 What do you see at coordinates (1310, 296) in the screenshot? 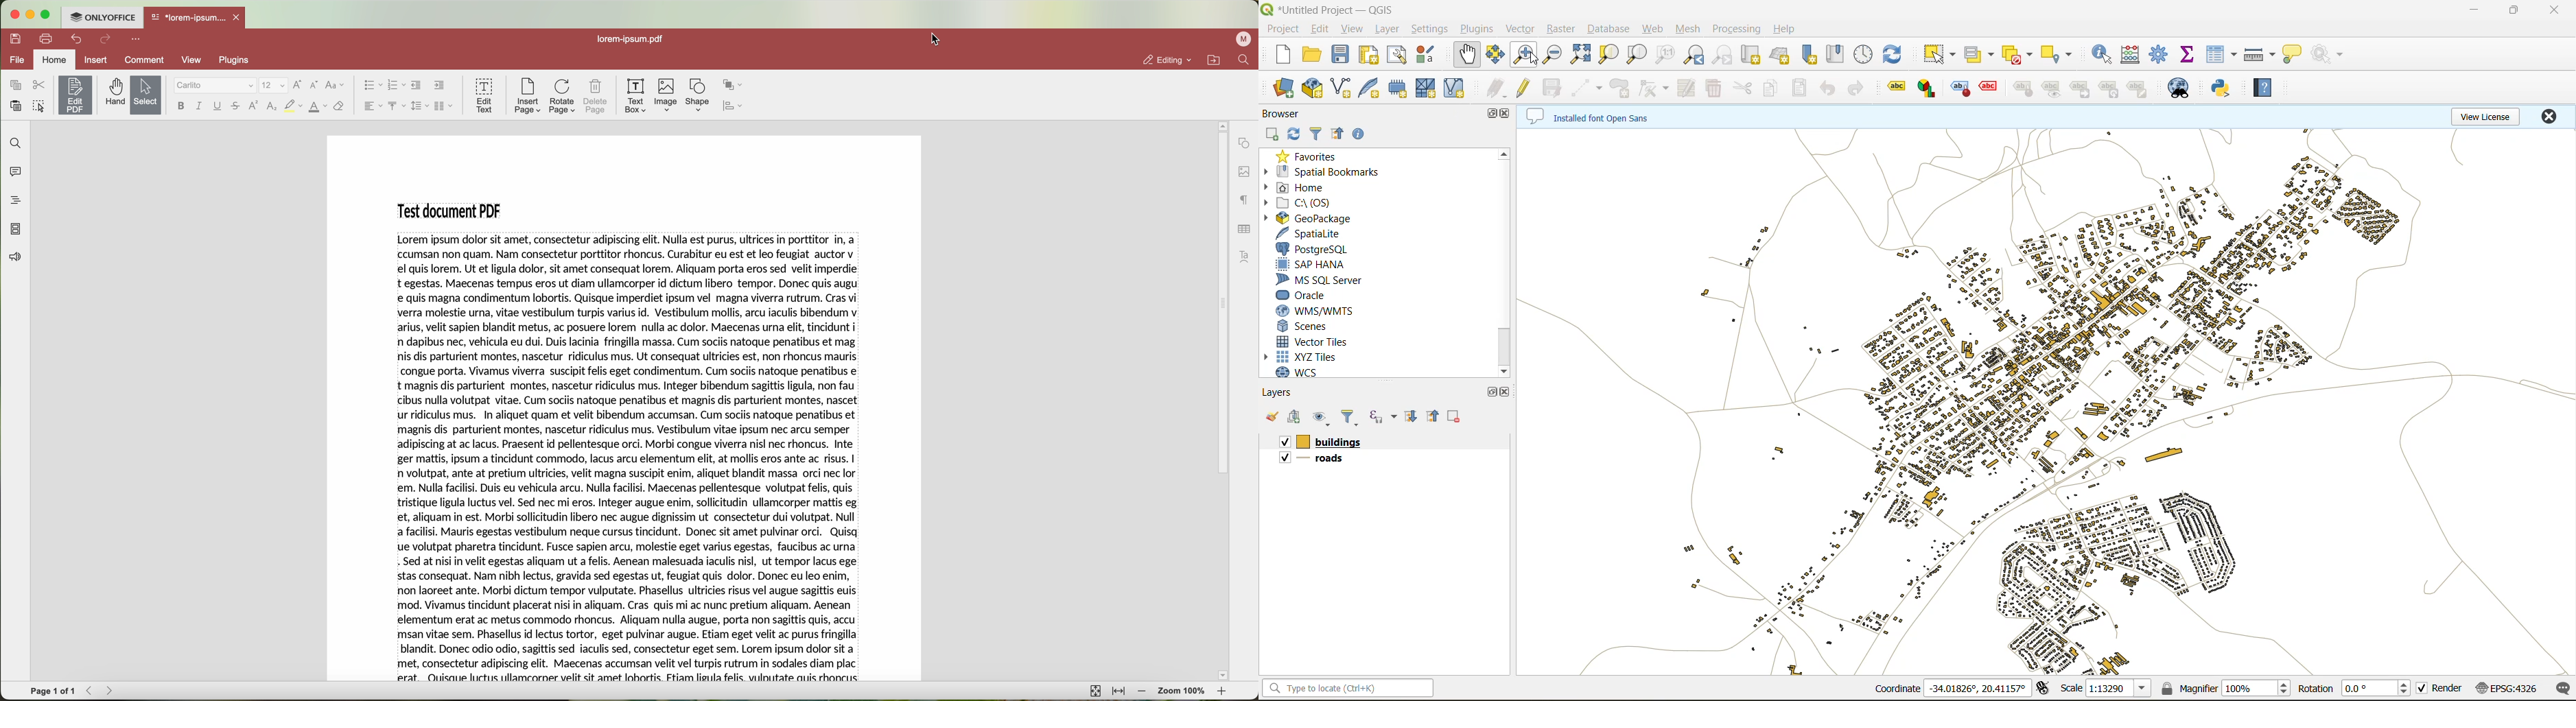
I see `oracle` at bounding box center [1310, 296].